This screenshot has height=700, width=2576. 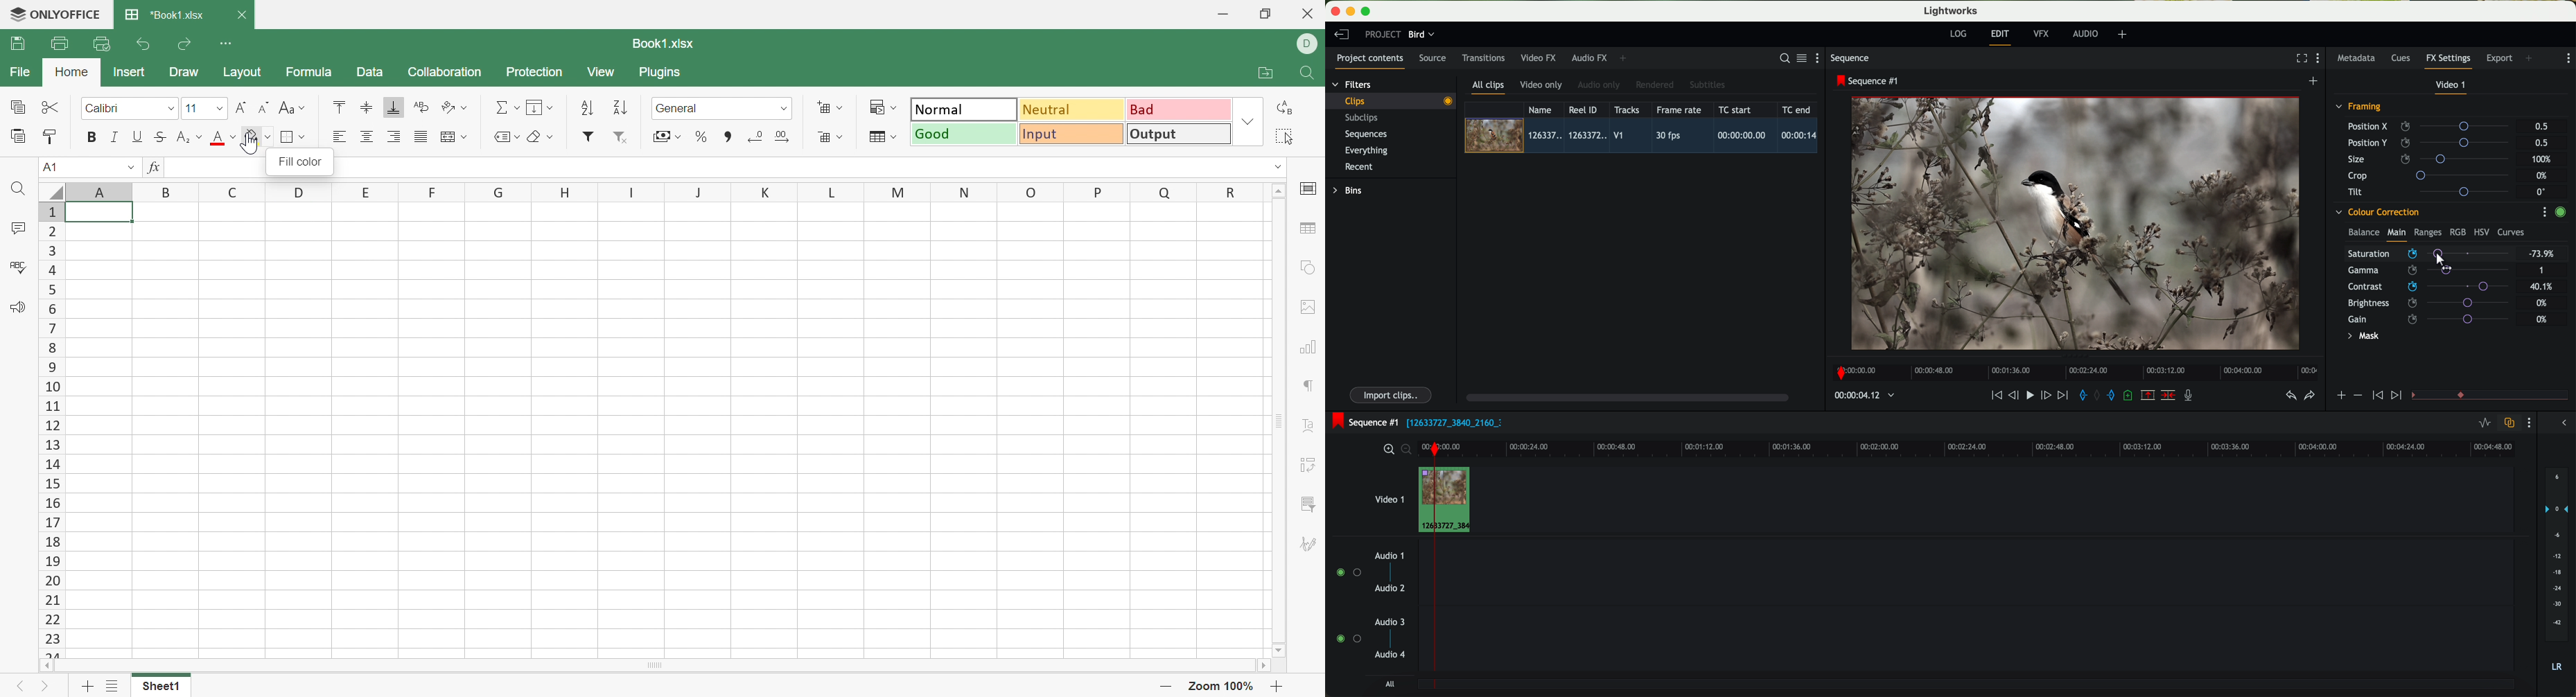 What do you see at coordinates (2560, 213) in the screenshot?
I see `enable` at bounding box center [2560, 213].